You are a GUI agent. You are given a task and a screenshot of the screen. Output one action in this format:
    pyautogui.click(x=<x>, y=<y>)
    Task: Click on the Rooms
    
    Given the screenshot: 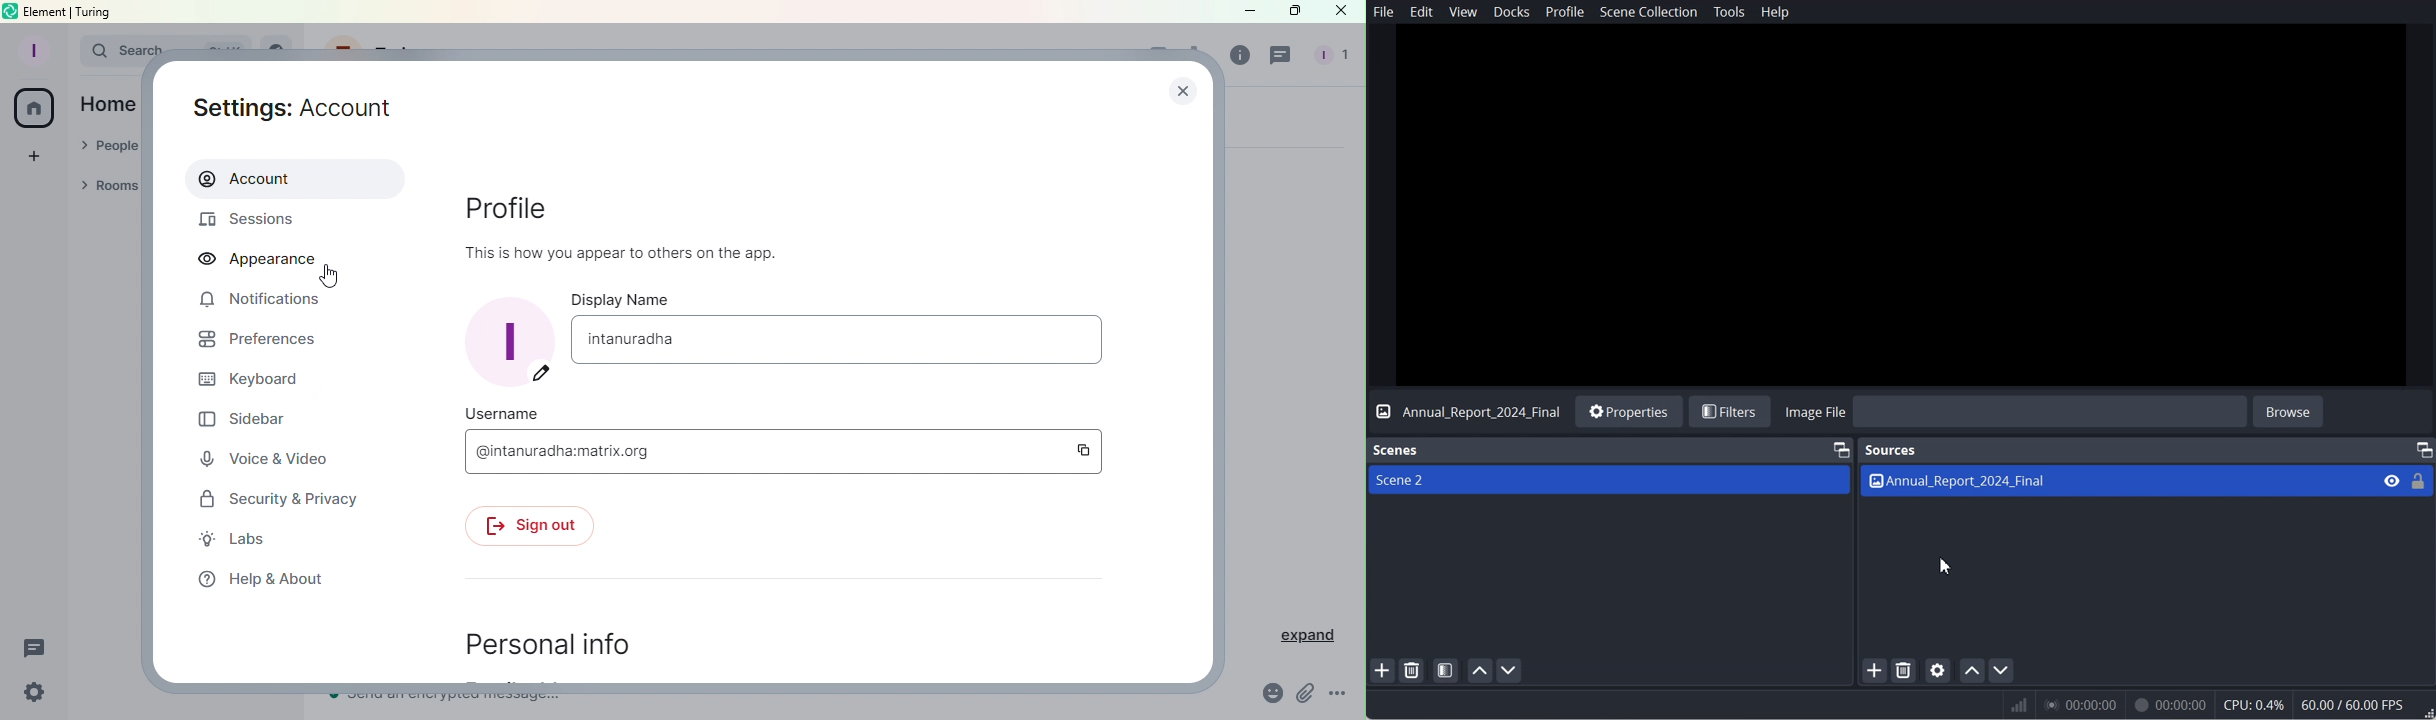 What is the action you would take?
    pyautogui.click(x=112, y=188)
    